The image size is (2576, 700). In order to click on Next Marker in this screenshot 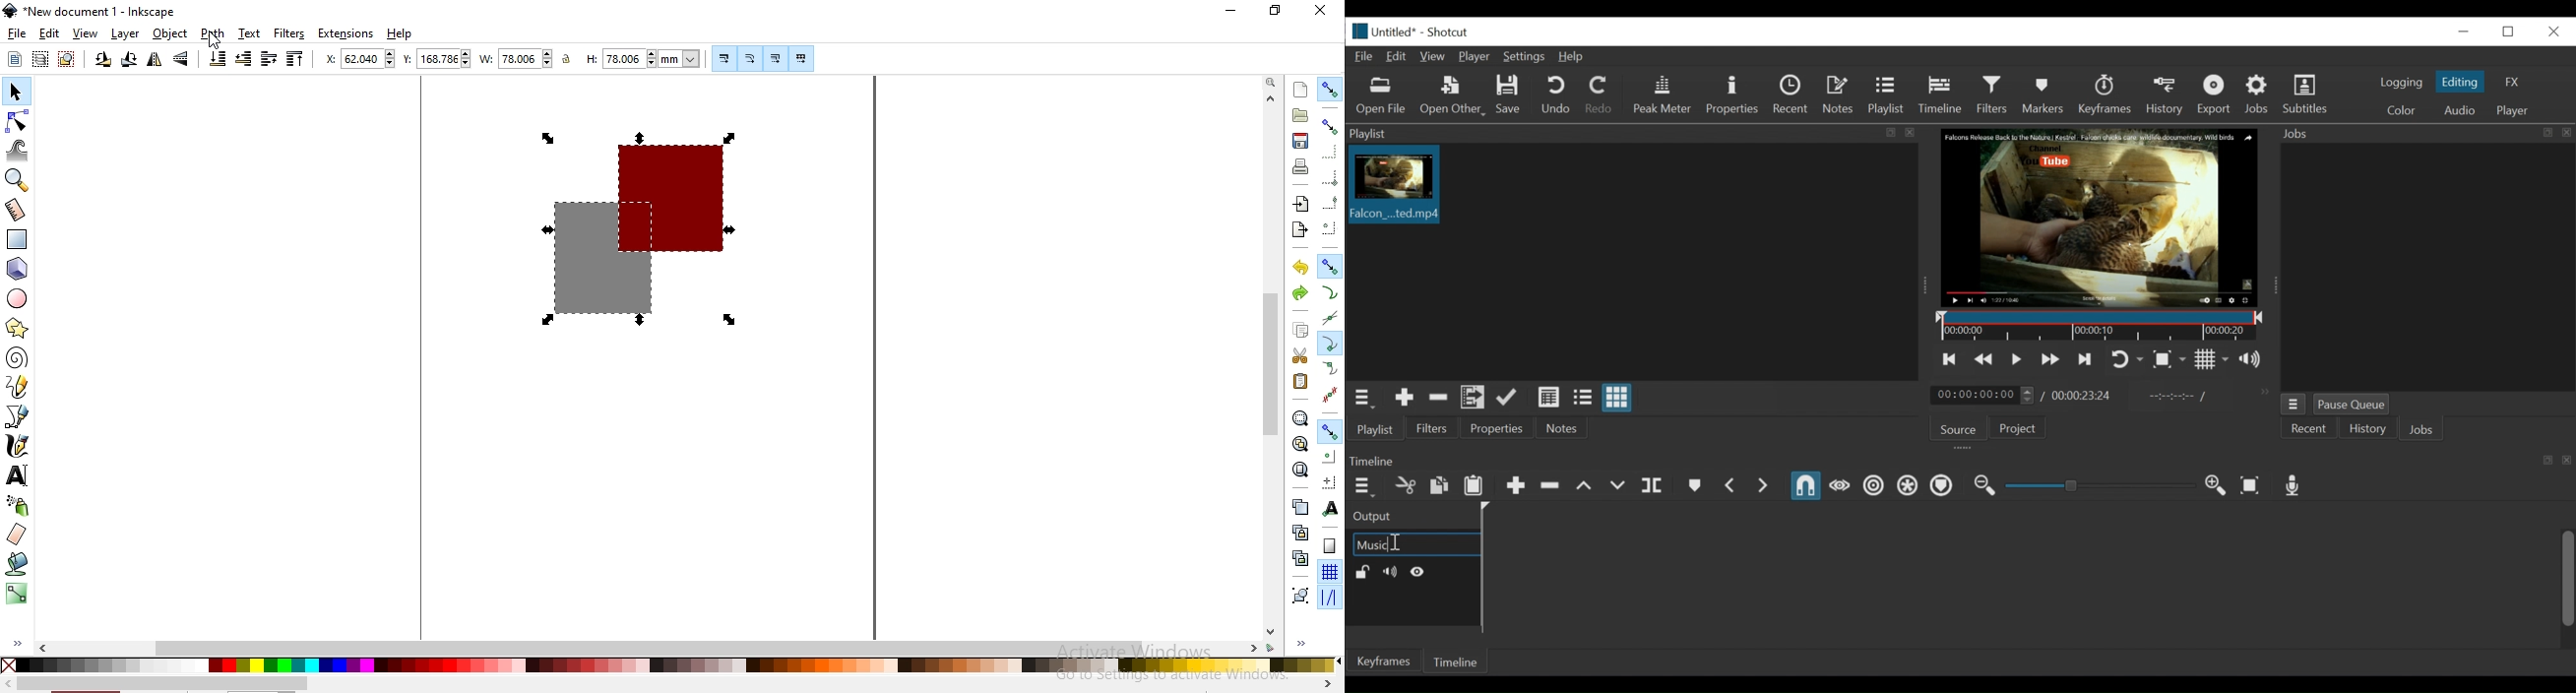, I will do `click(1764, 486)`.